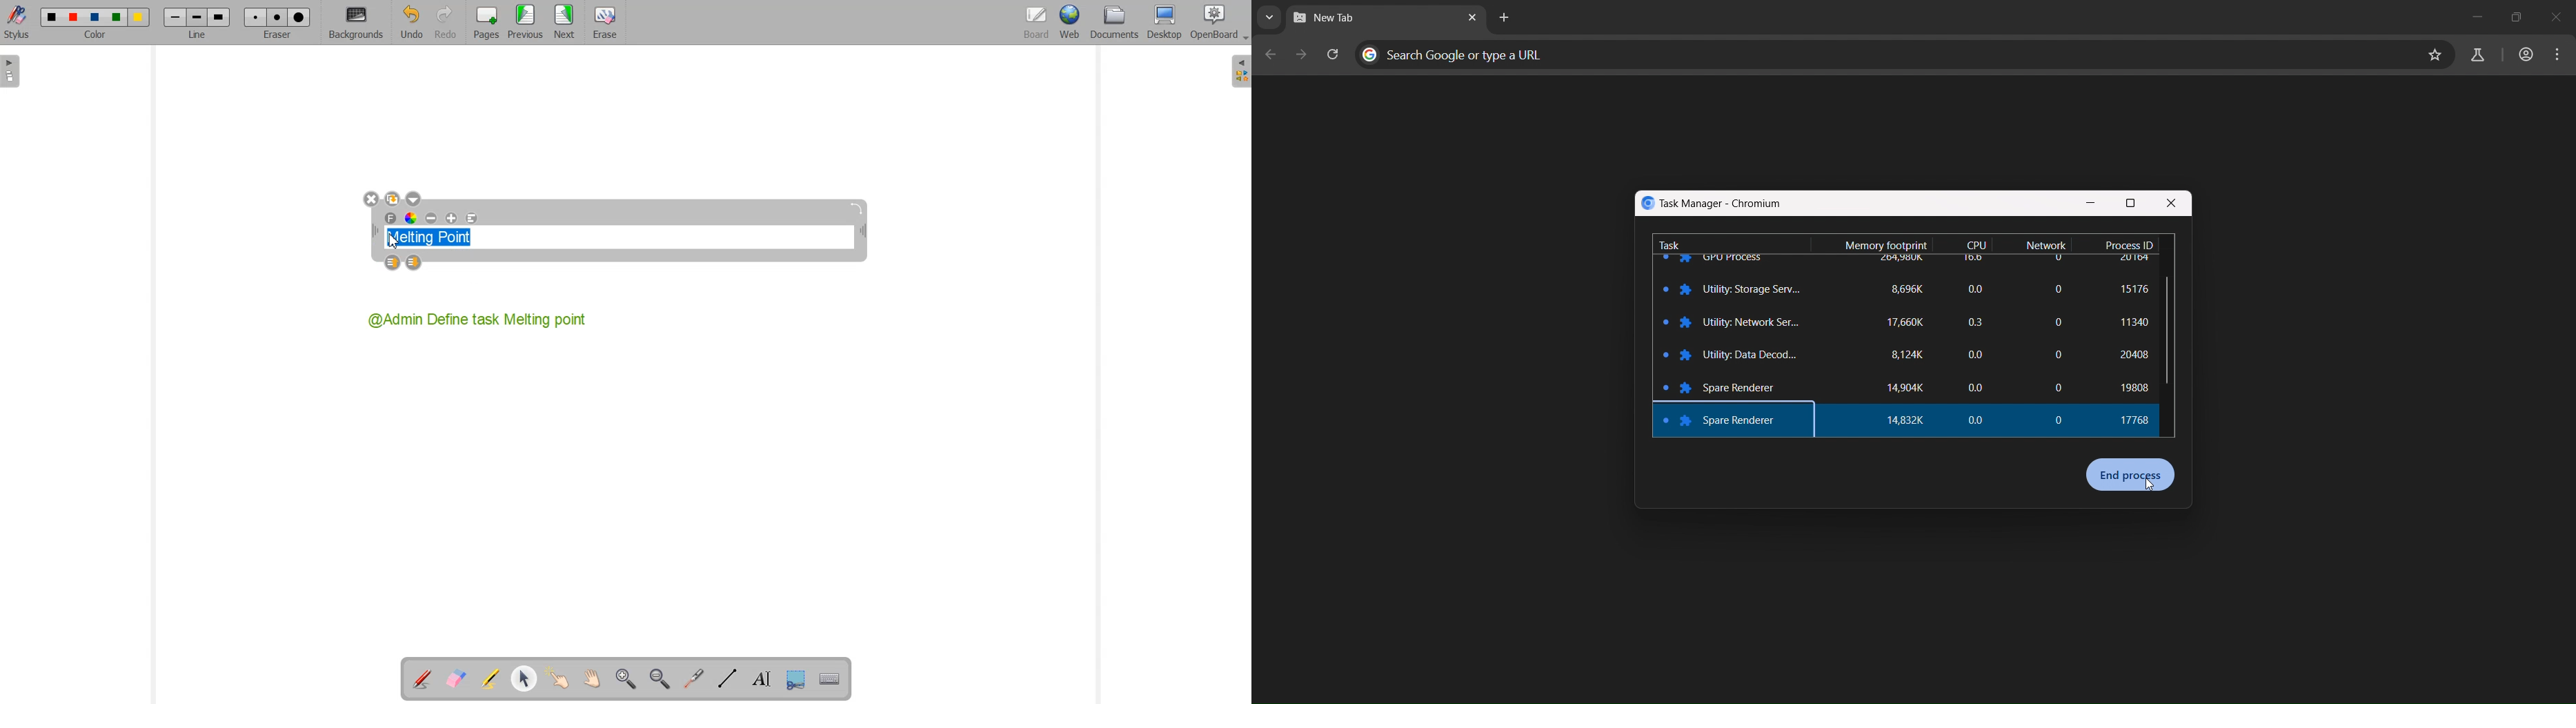  What do you see at coordinates (2058, 387) in the screenshot?
I see `0` at bounding box center [2058, 387].